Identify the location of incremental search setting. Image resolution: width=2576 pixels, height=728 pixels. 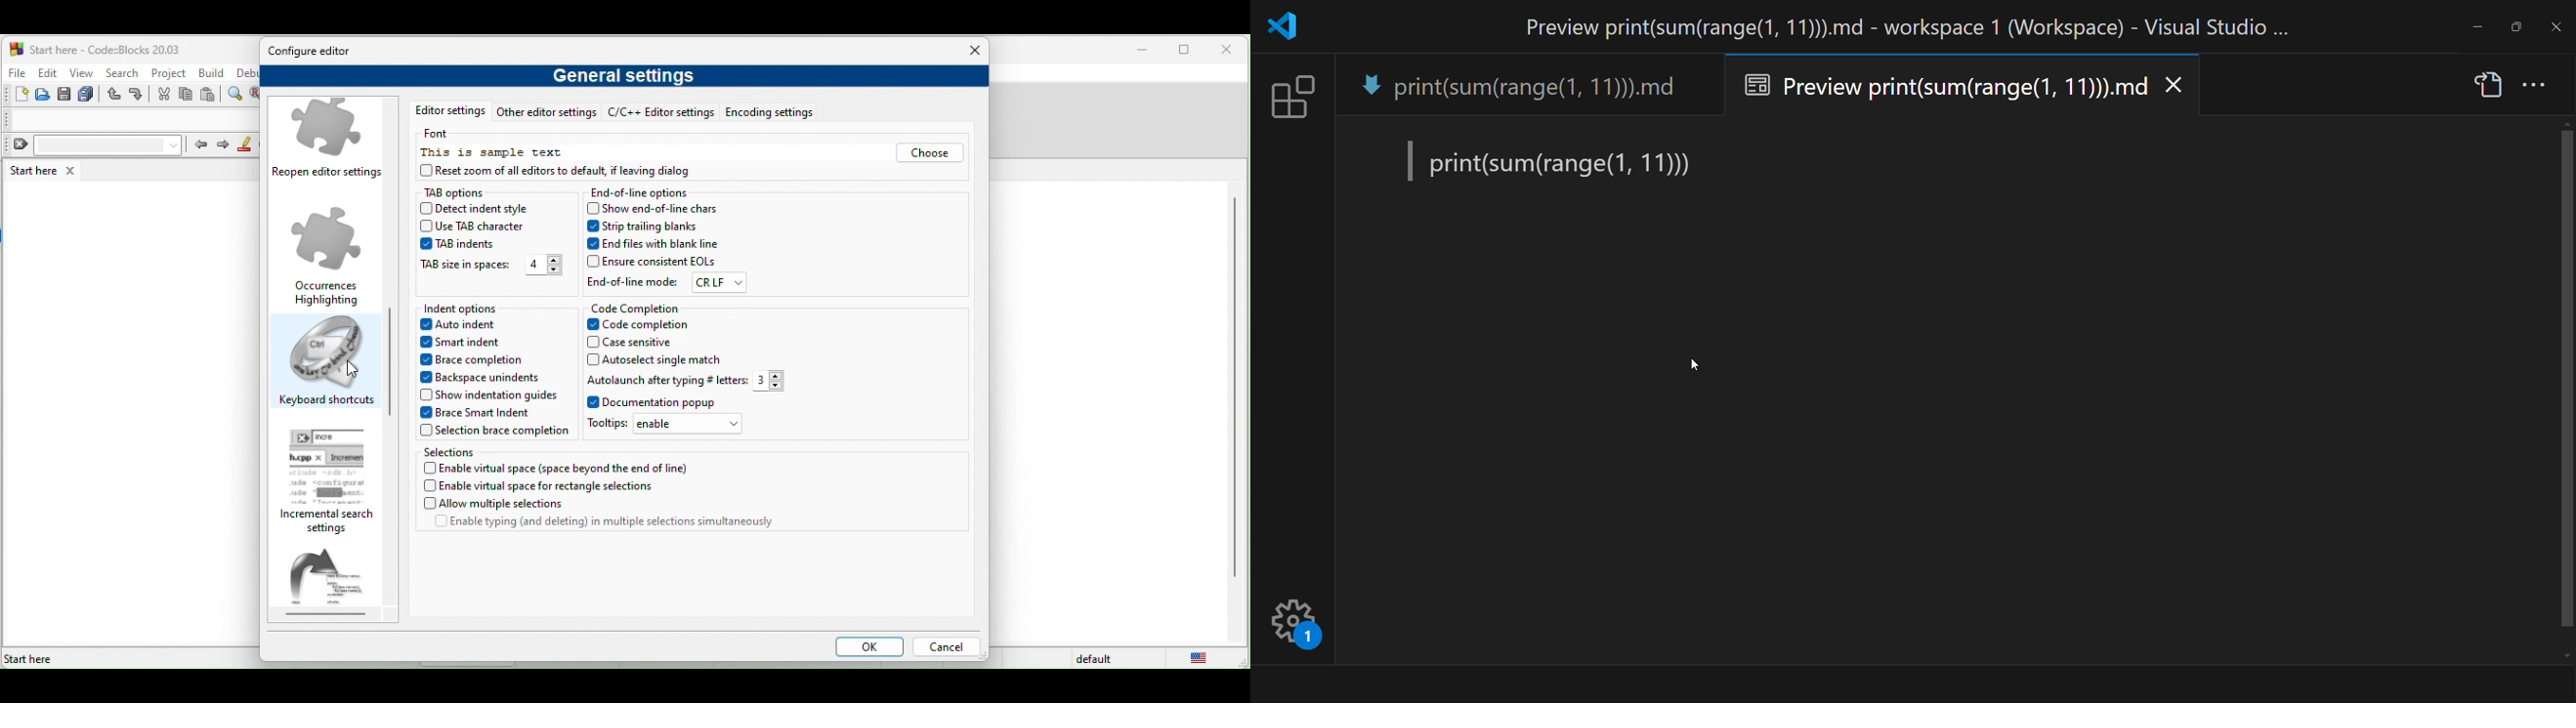
(333, 481).